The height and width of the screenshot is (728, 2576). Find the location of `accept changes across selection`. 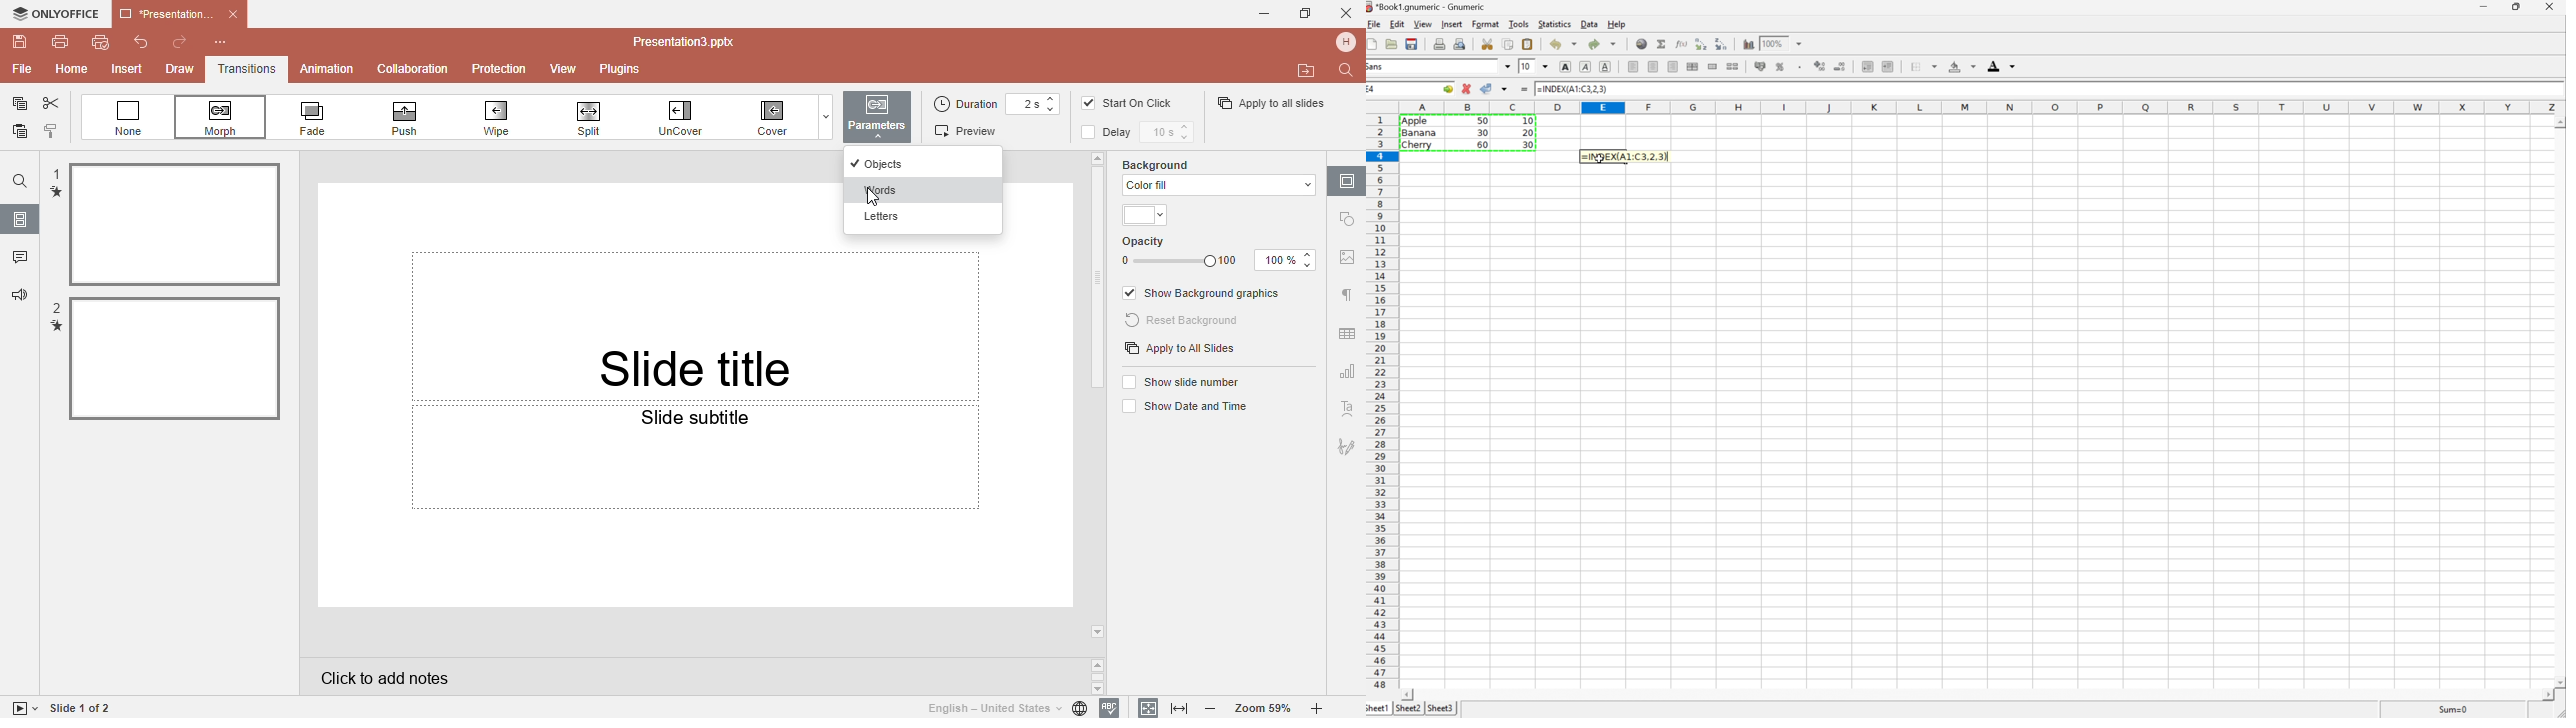

accept changes across selection is located at coordinates (1506, 89).